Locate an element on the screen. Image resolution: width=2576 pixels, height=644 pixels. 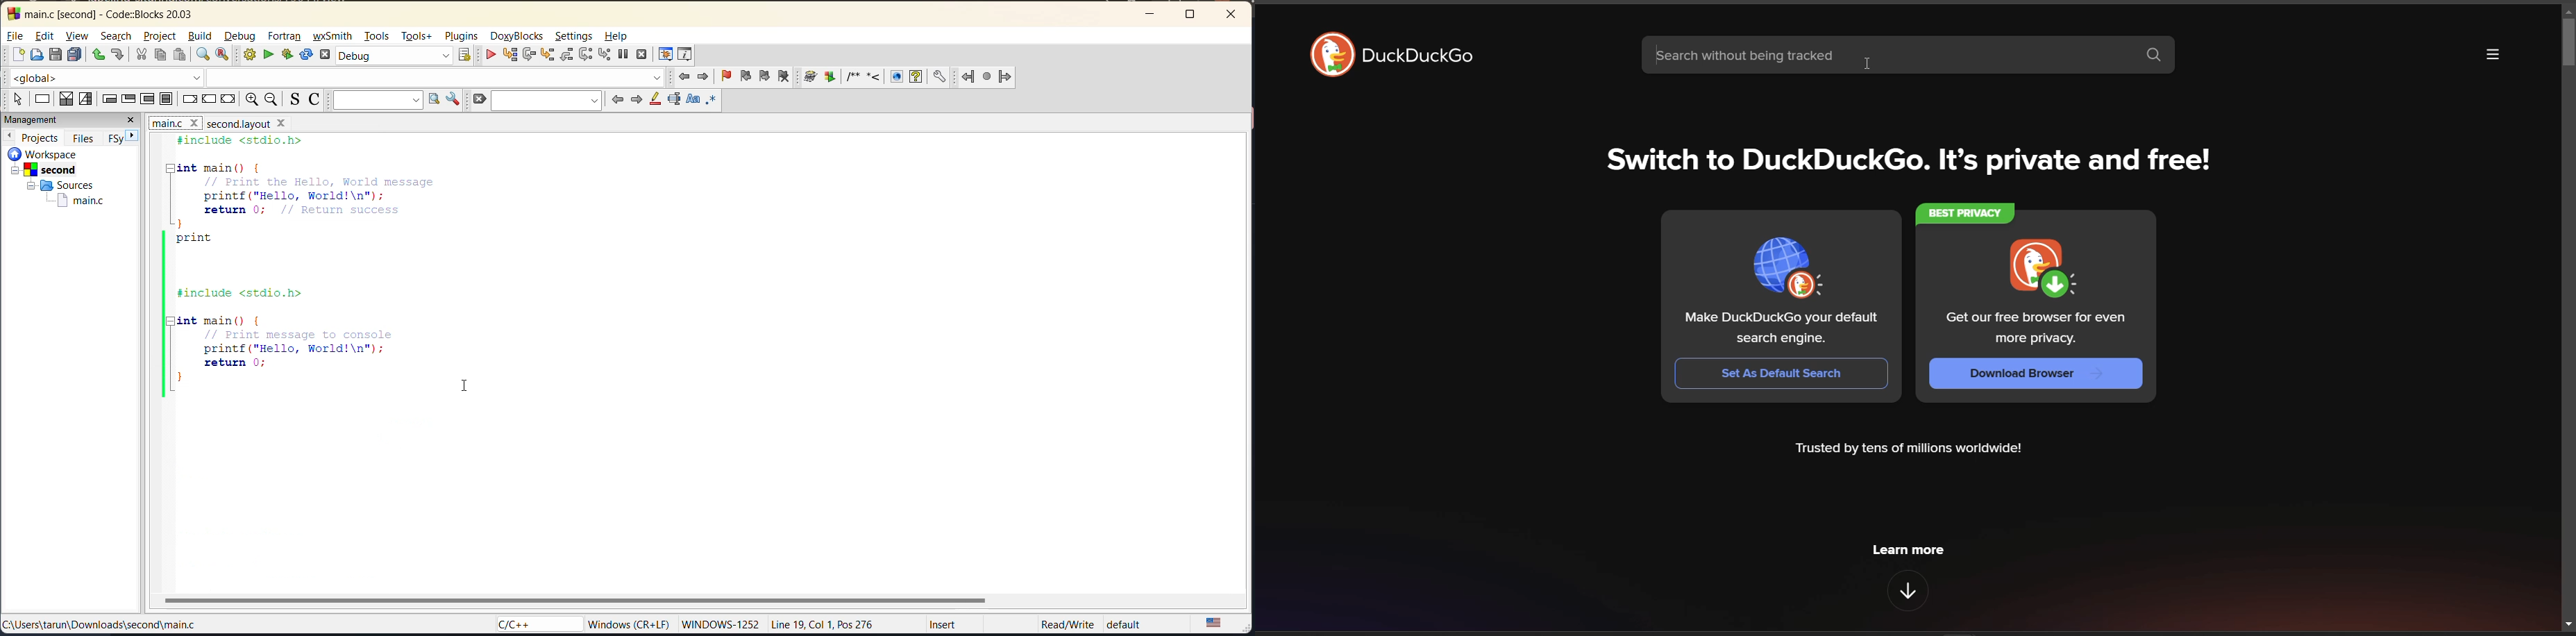
minimize is located at coordinates (1152, 15).